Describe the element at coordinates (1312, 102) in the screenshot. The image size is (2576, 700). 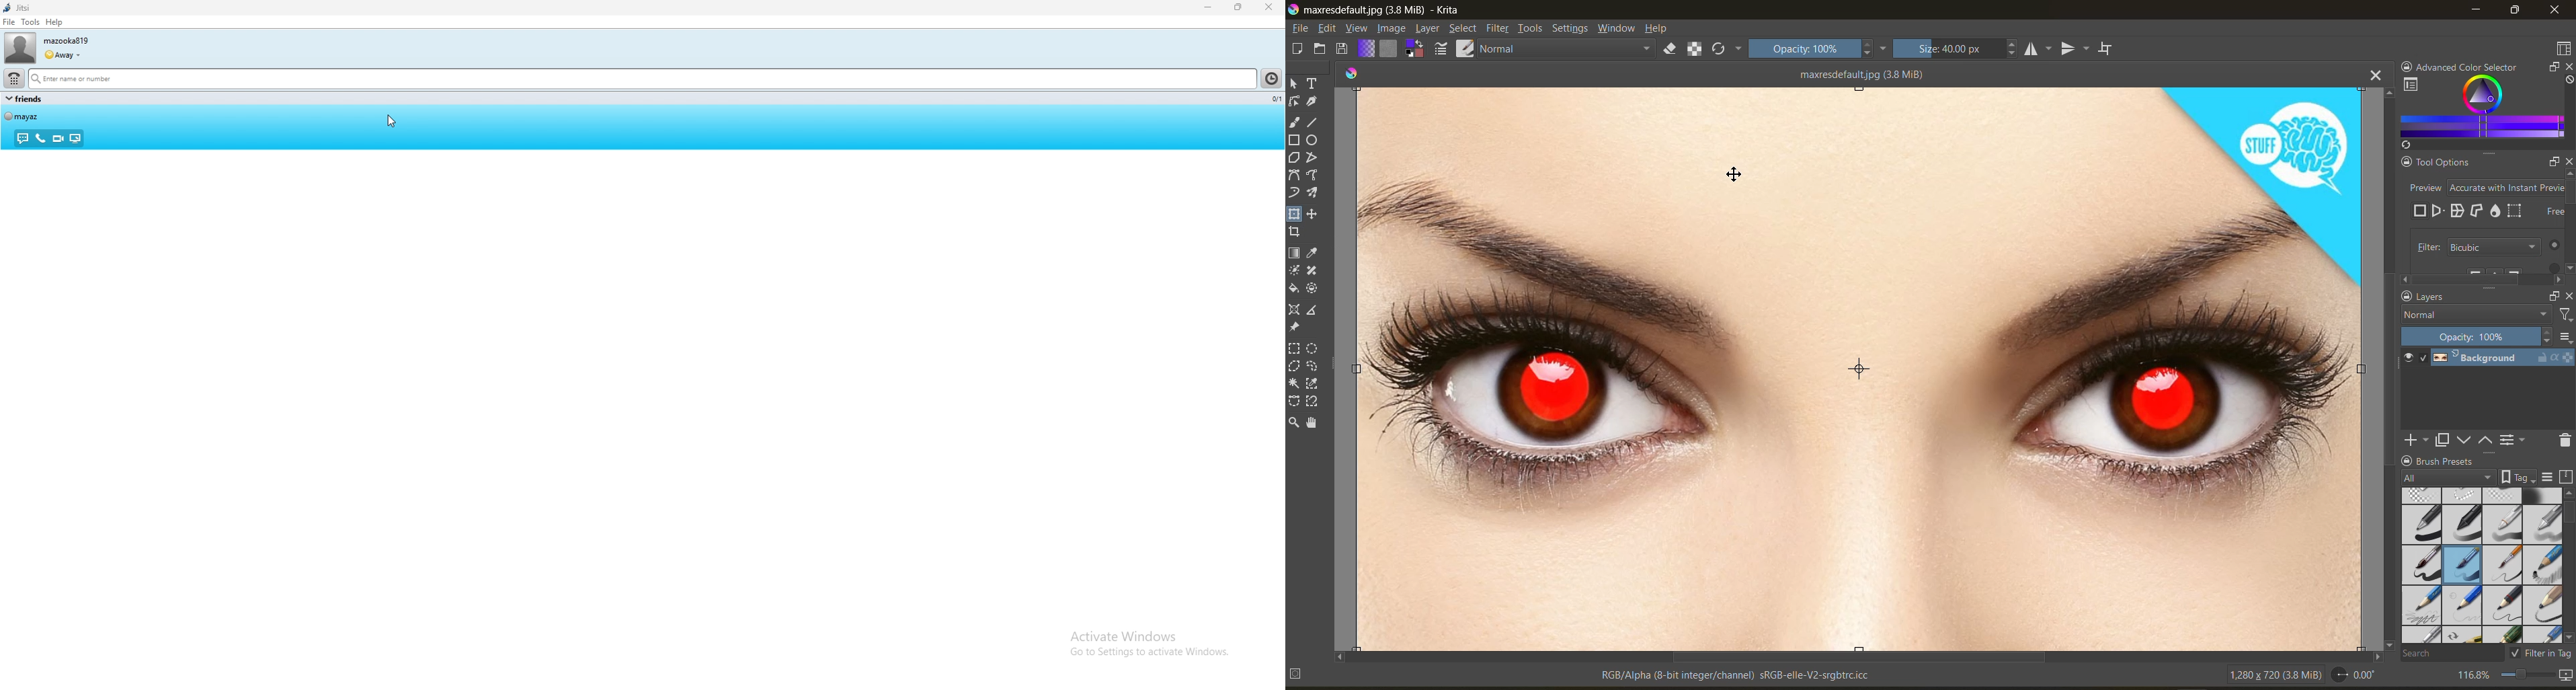
I see `tool` at that location.